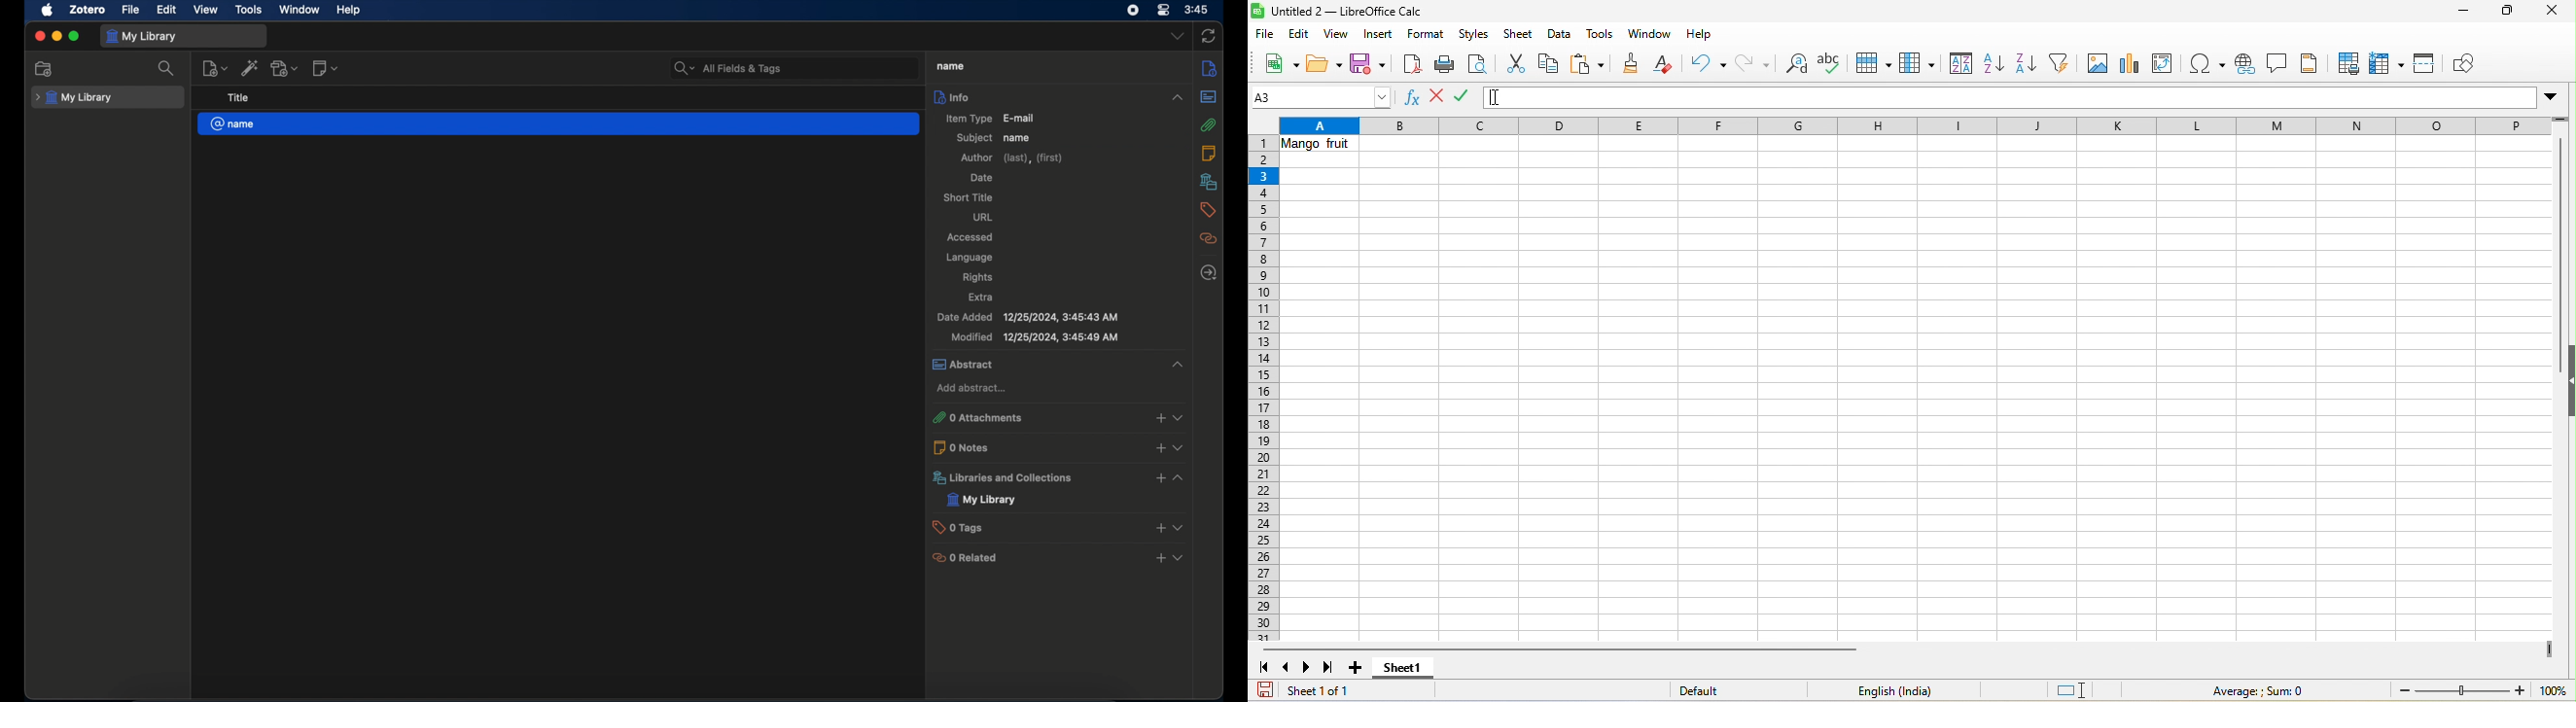  What do you see at coordinates (1700, 38) in the screenshot?
I see `help` at bounding box center [1700, 38].